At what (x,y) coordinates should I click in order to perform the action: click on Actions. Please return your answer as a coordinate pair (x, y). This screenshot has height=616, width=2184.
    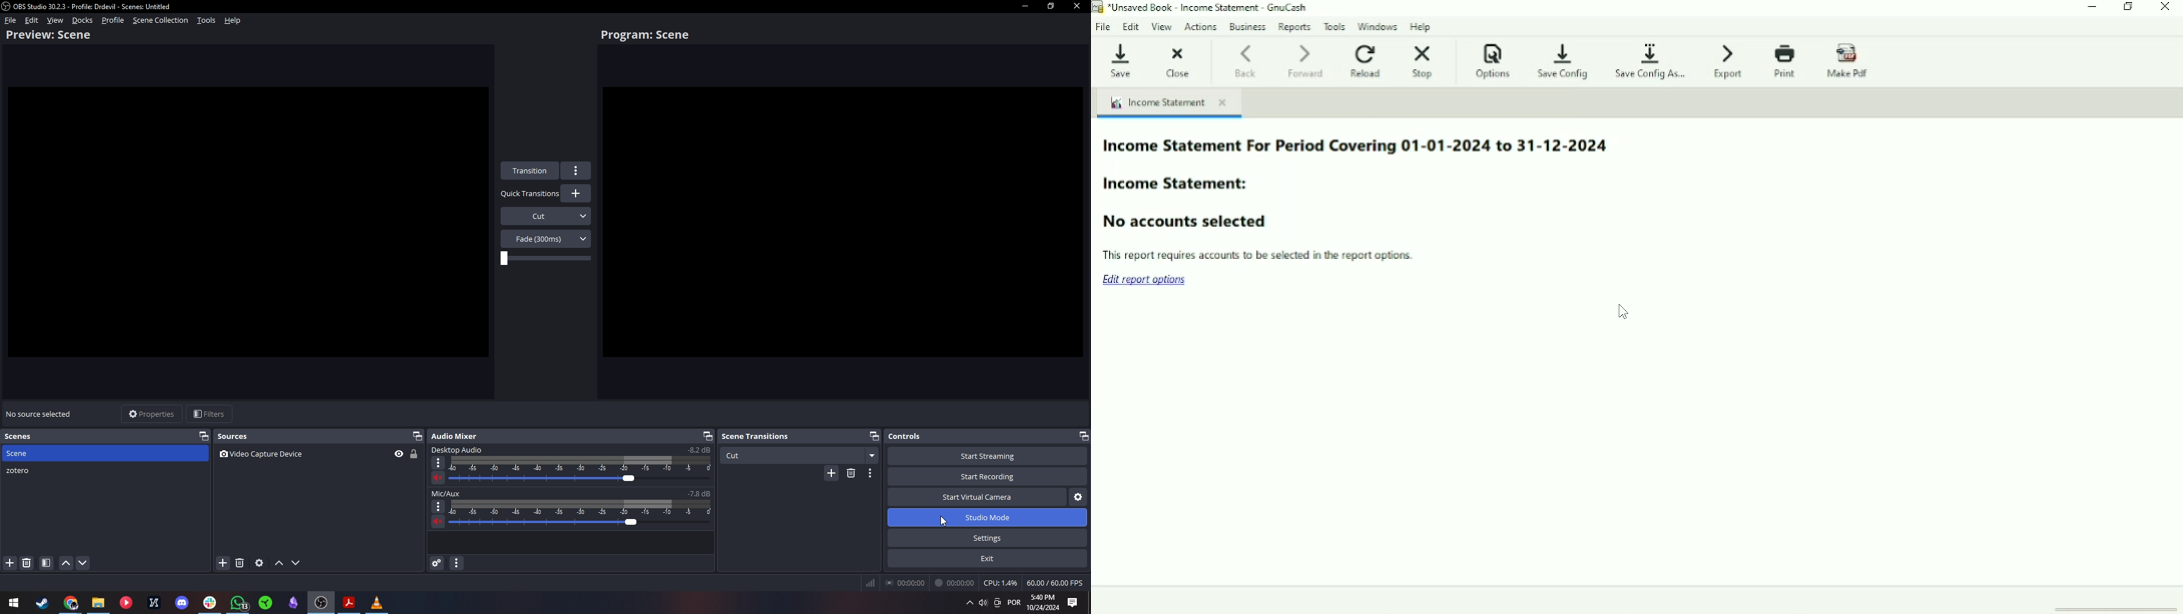
    Looking at the image, I should click on (1202, 27).